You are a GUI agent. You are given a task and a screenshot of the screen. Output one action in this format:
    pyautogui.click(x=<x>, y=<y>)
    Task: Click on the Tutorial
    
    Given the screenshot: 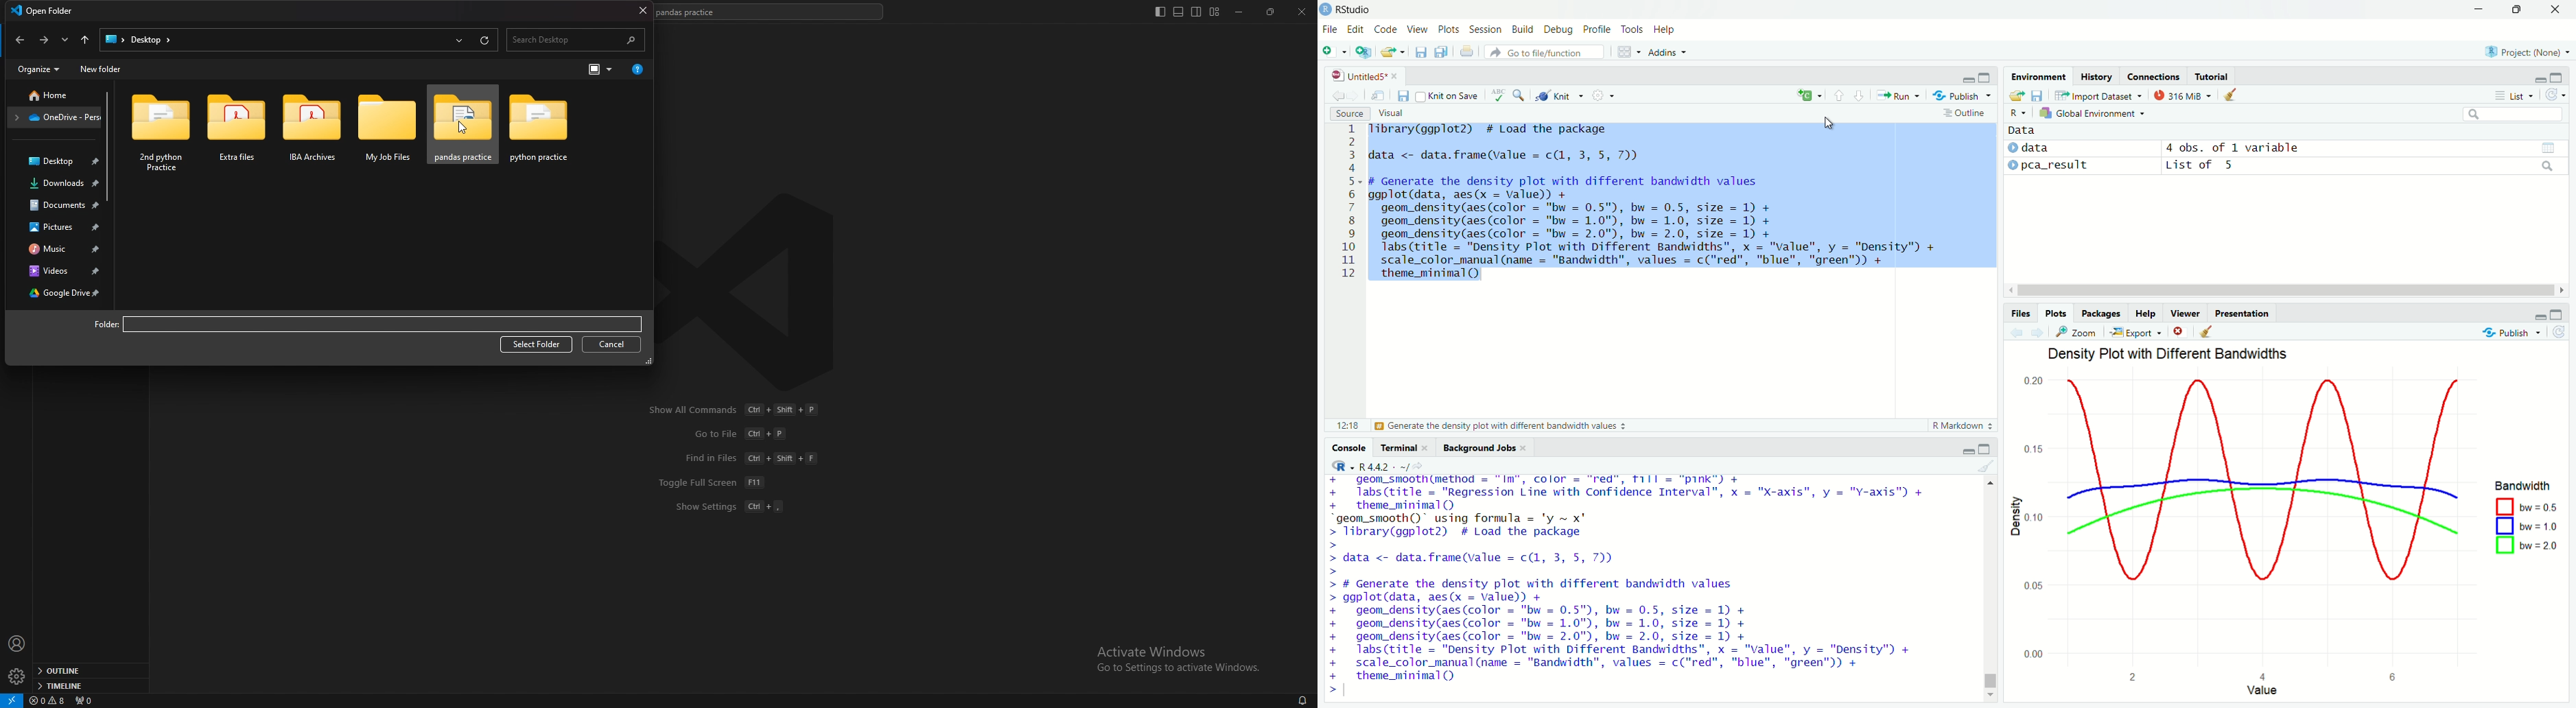 What is the action you would take?
    pyautogui.click(x=2212, y=76)
    